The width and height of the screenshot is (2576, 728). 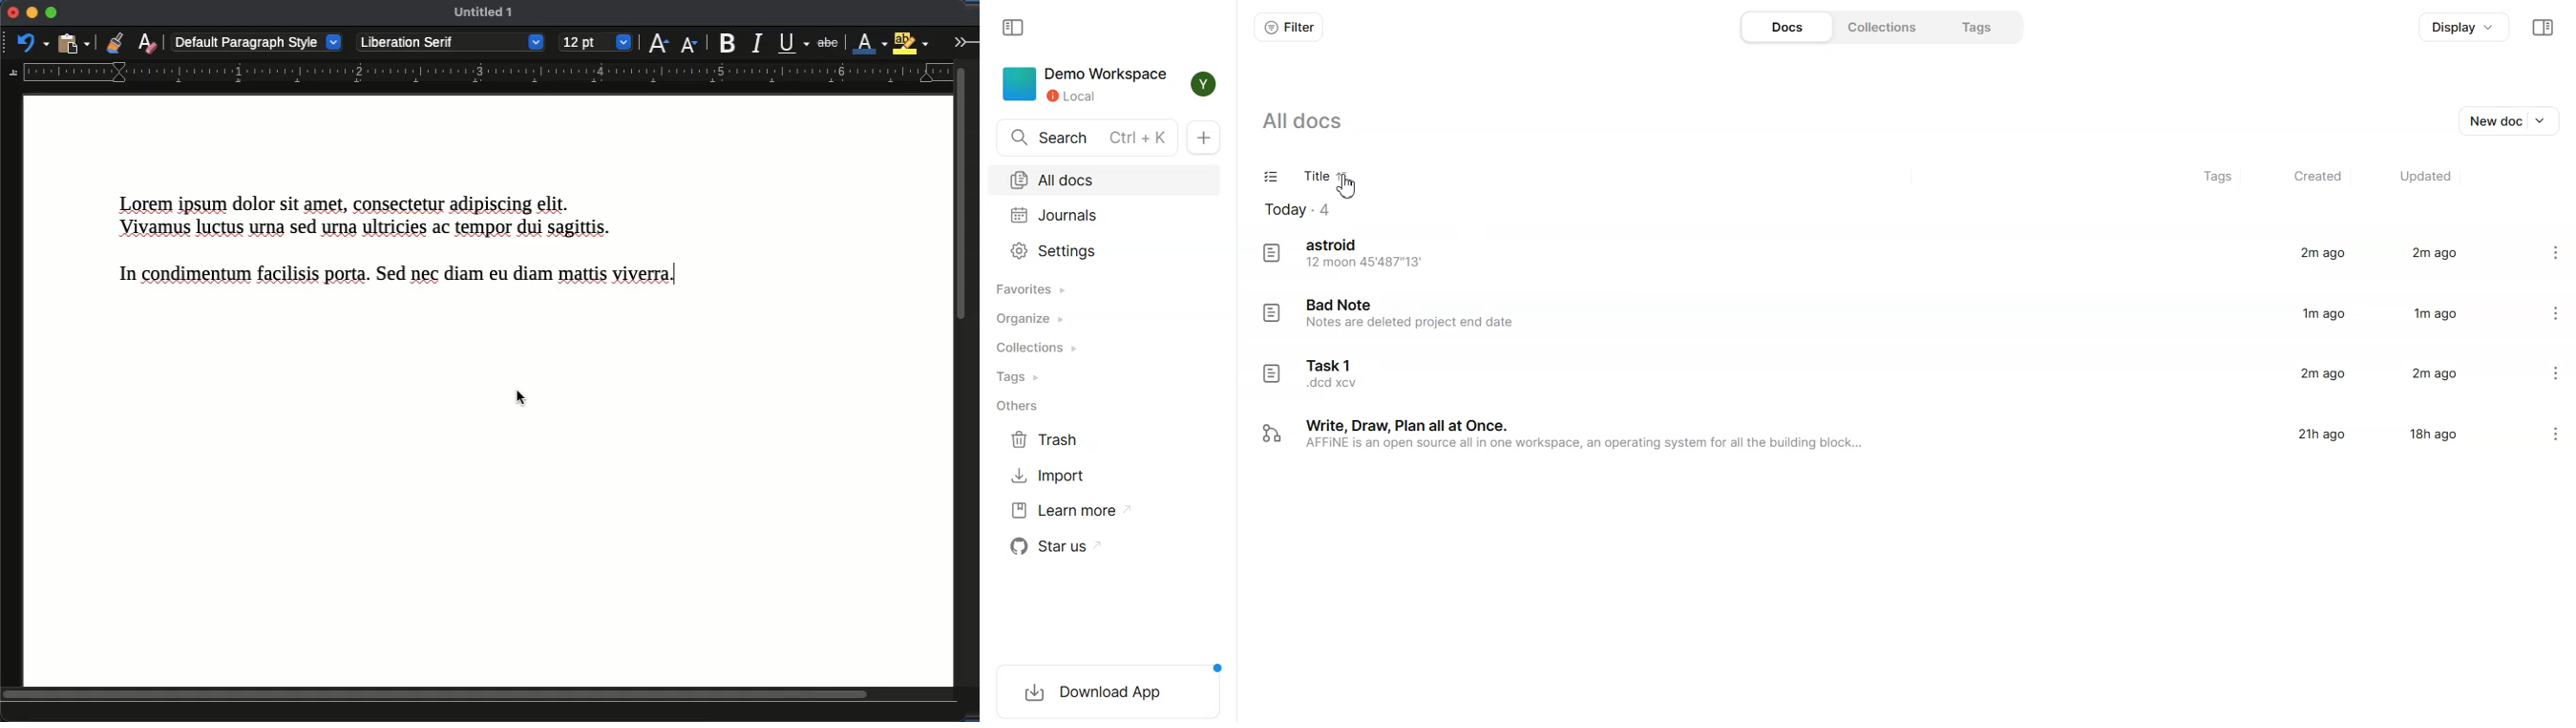 I want to click on New Doc, so click(x=1204, y=137).